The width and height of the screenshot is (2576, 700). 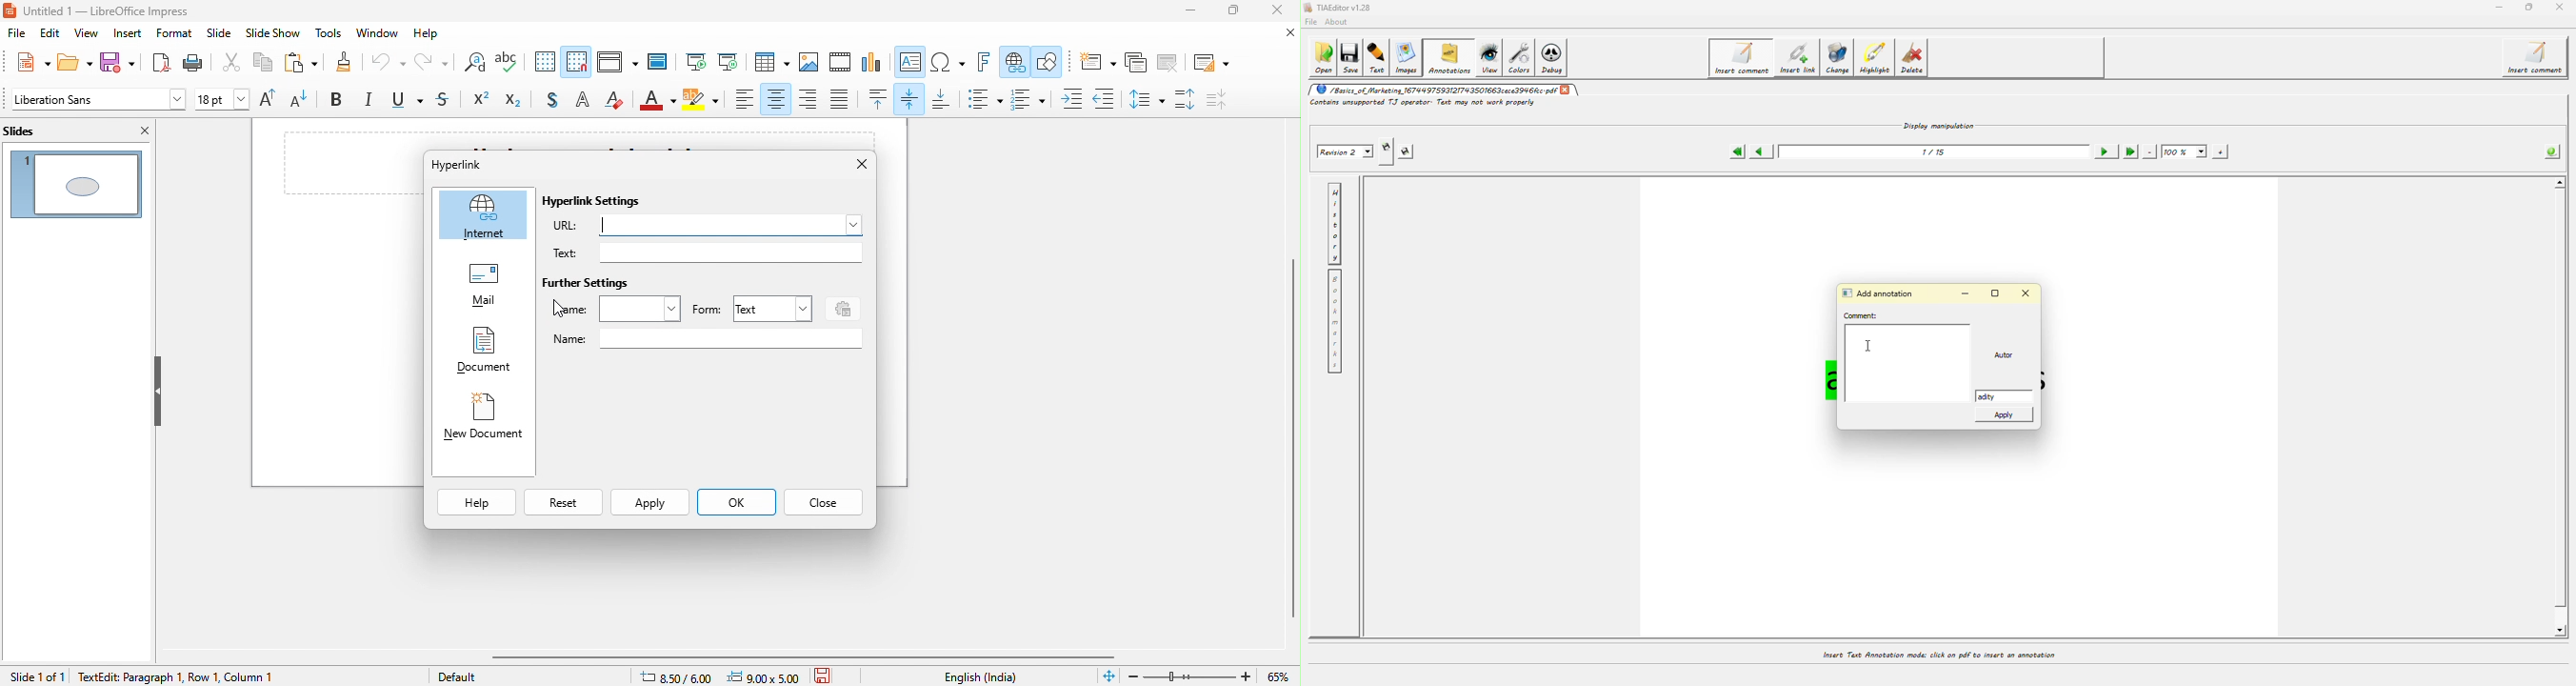 I want to click on save the document, so click(x=829, y=675).